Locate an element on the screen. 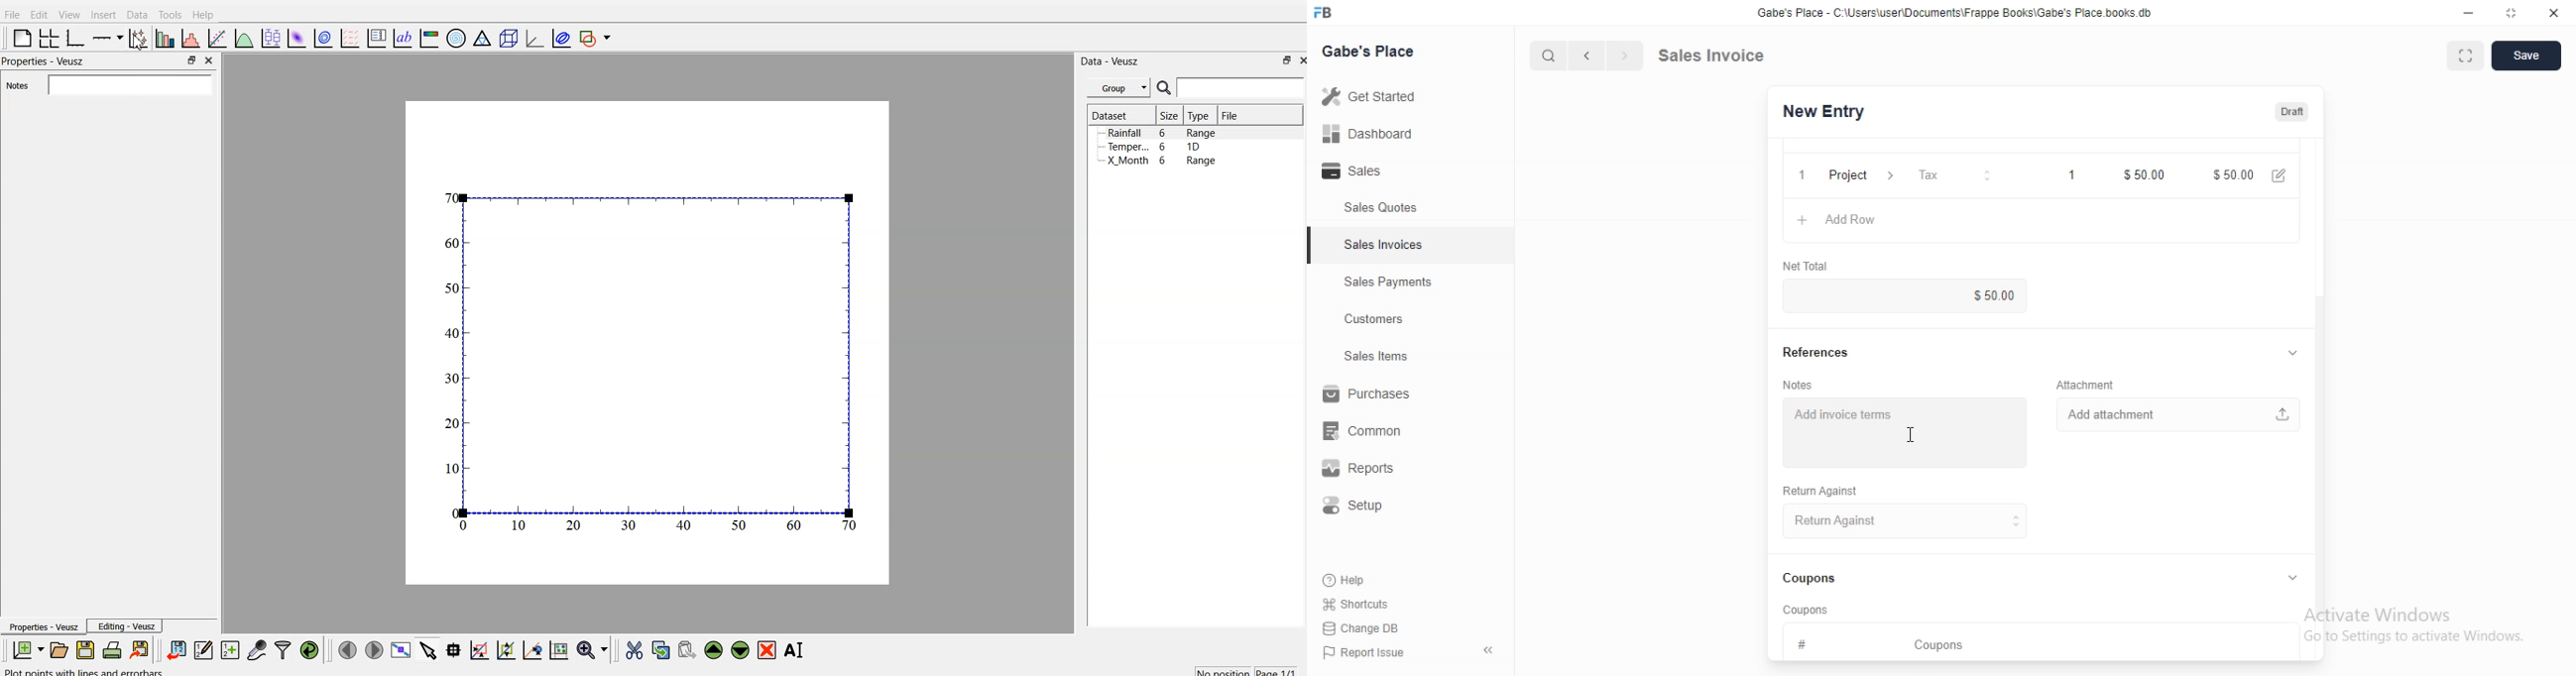 Image resolution: width=2576 pixels, height=700 pixels. reload linked dataset is located at coordinates (309, 648).